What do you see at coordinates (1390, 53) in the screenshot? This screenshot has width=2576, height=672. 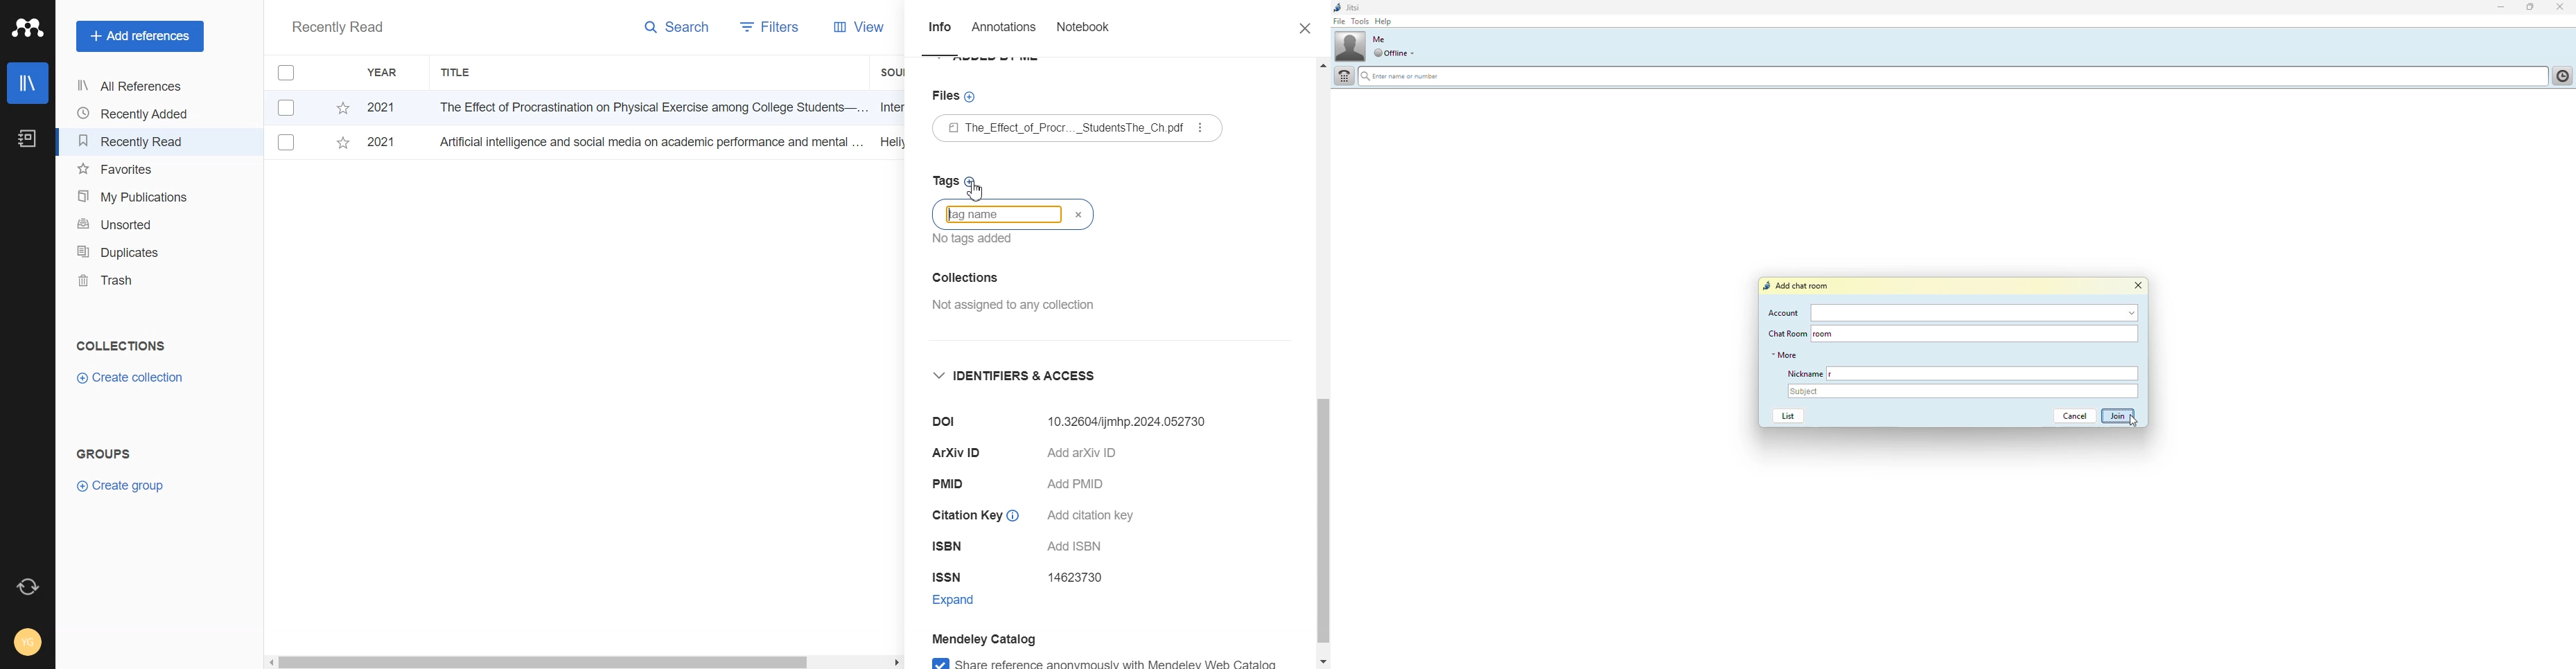 I see `offline` at bounding box center [1390, 53].